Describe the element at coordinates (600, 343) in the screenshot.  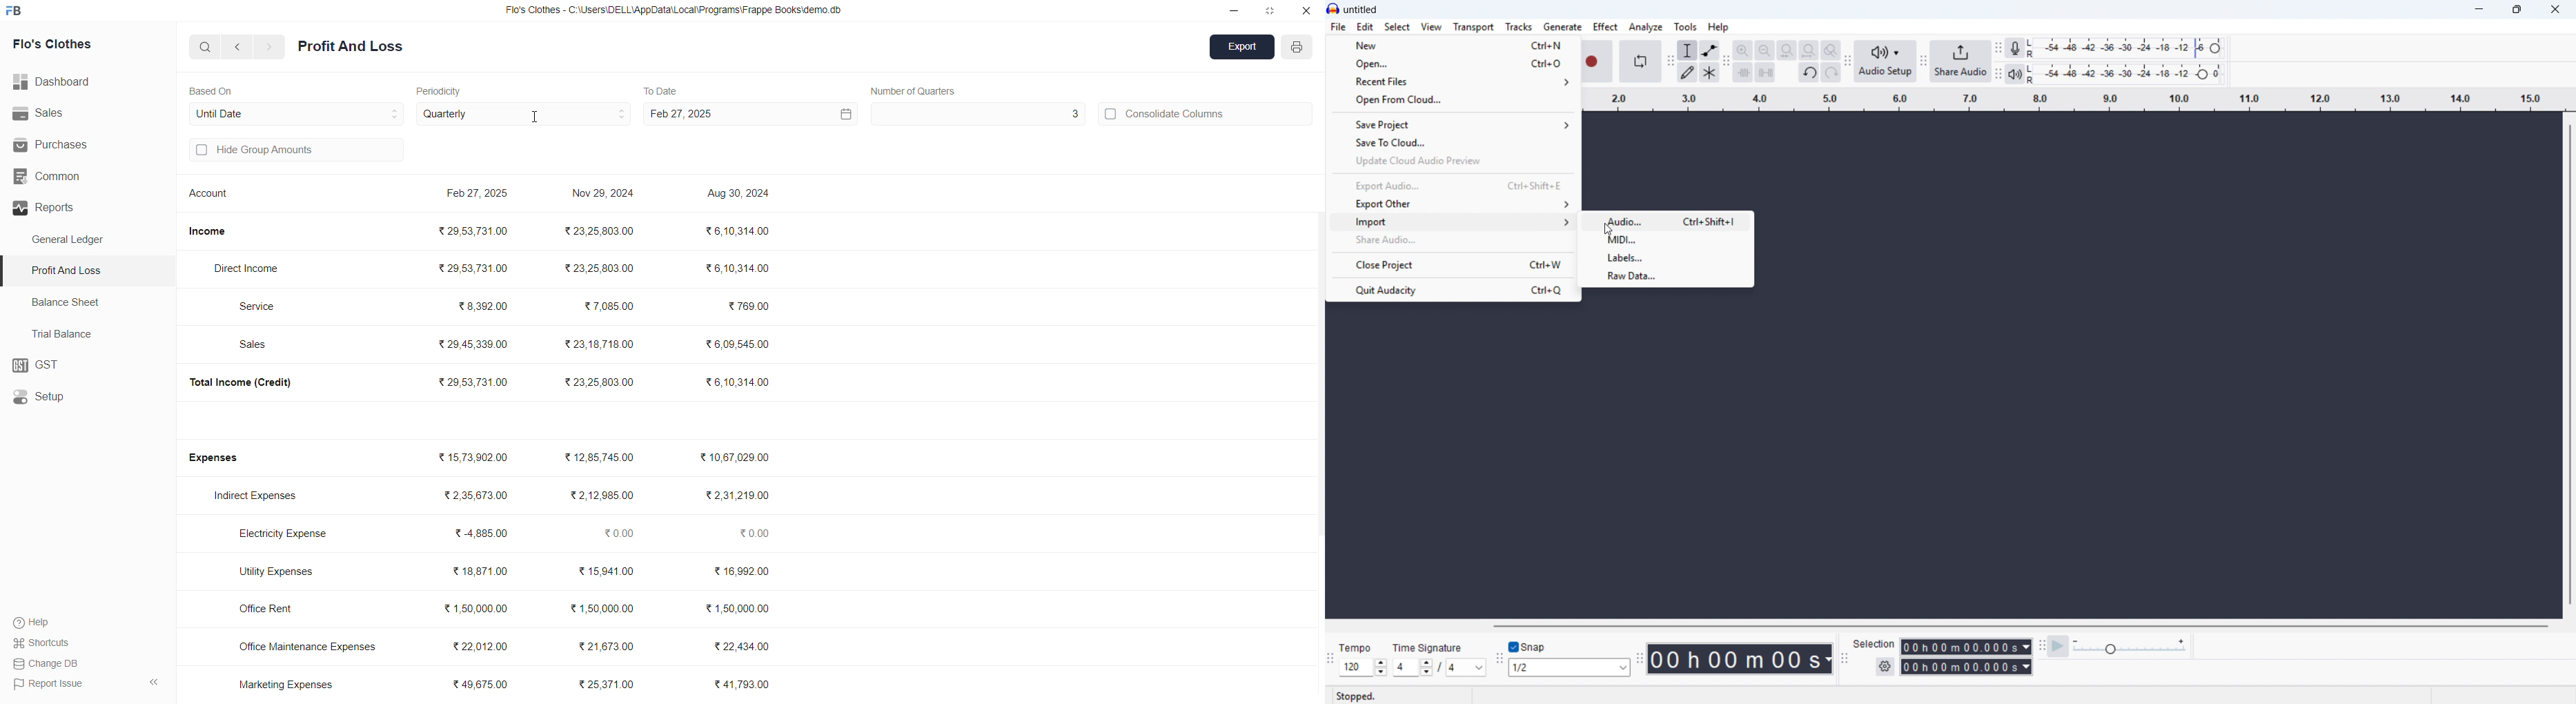
I see `₹23.18.718.00` at that location.